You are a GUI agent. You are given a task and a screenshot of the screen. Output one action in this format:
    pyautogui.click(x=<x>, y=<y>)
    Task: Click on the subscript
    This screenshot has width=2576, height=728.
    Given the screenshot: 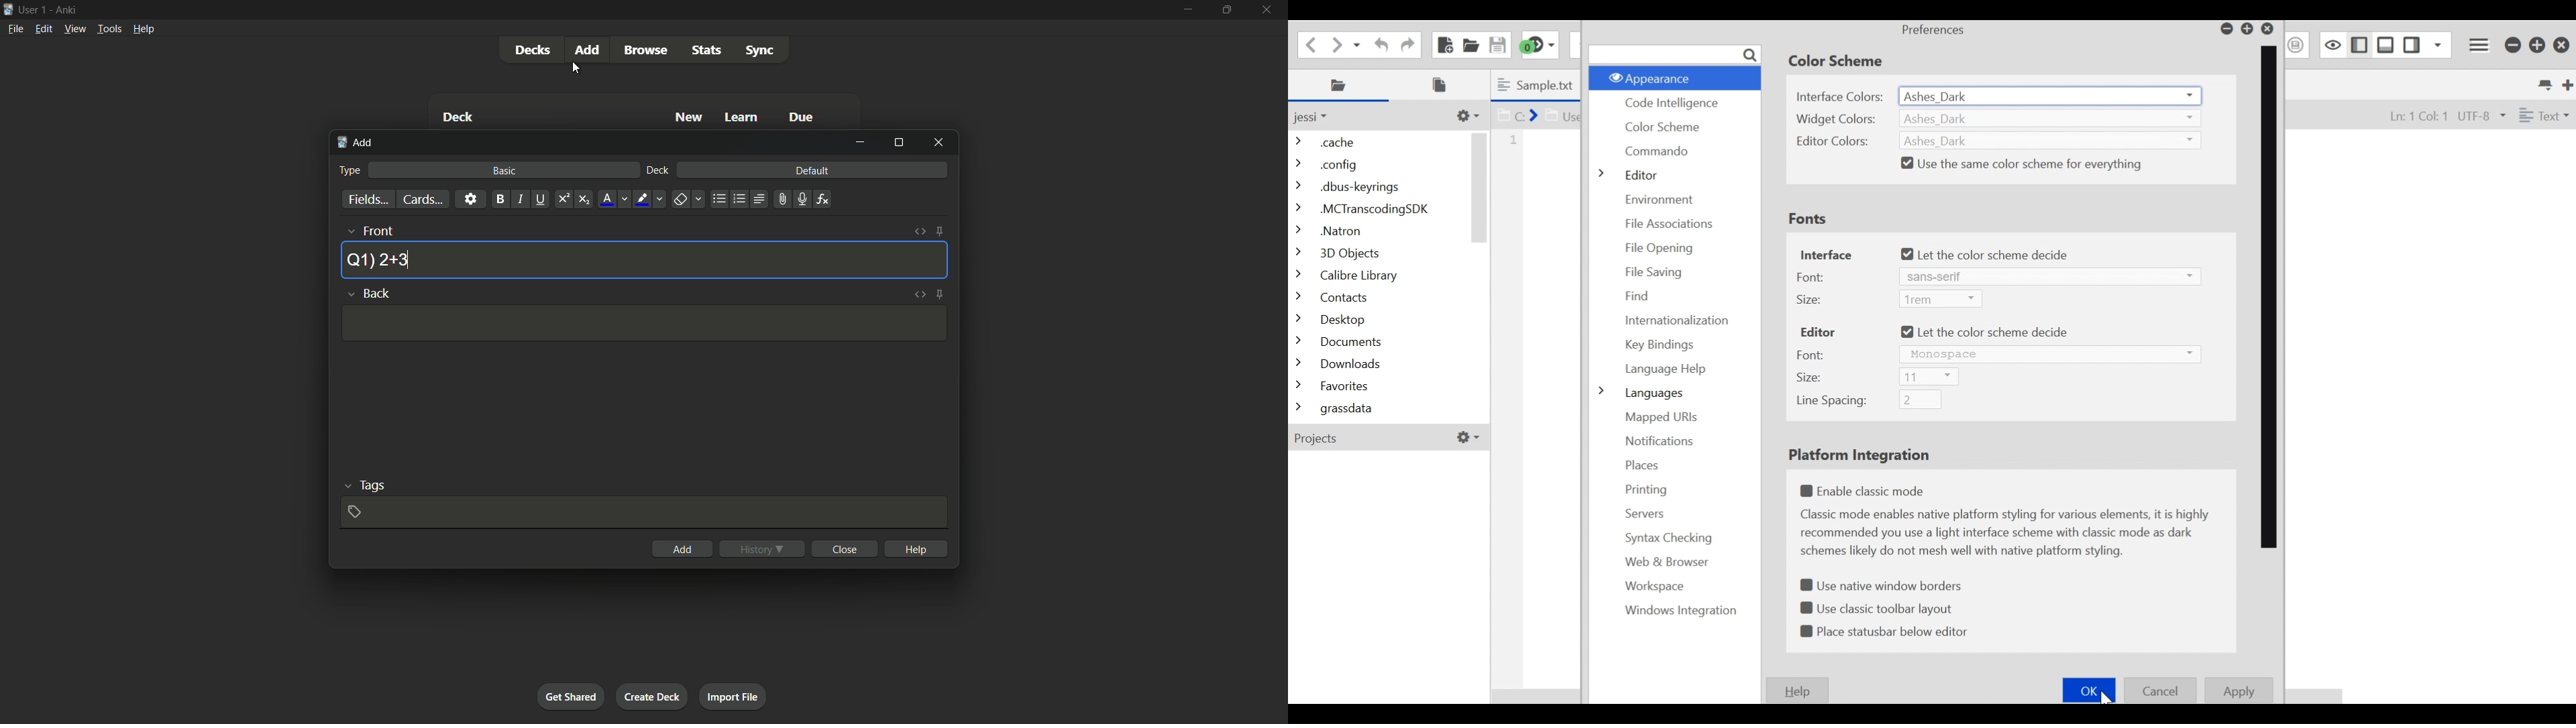 What is the action you would take?
    pyautogui.click(x=584, y=200)
    